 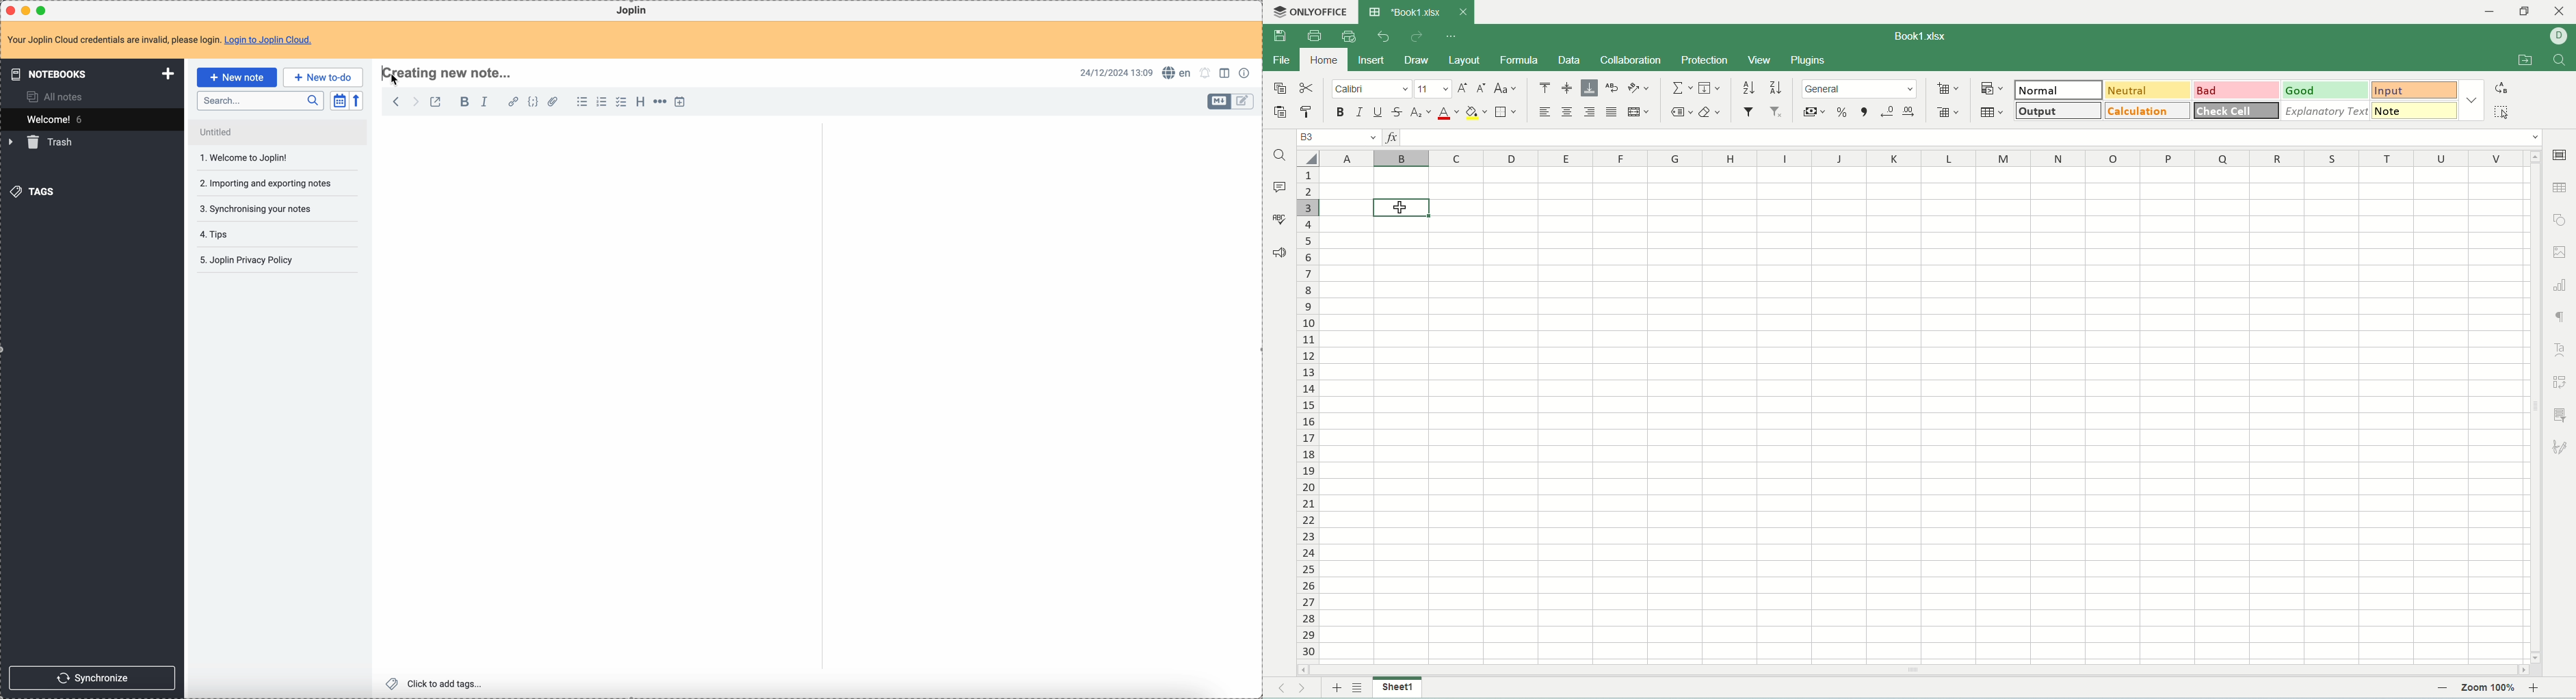 What do you see at coordinates (92, 120) in the screenshot?
I see `welcome` at bounding box center [92, 120].